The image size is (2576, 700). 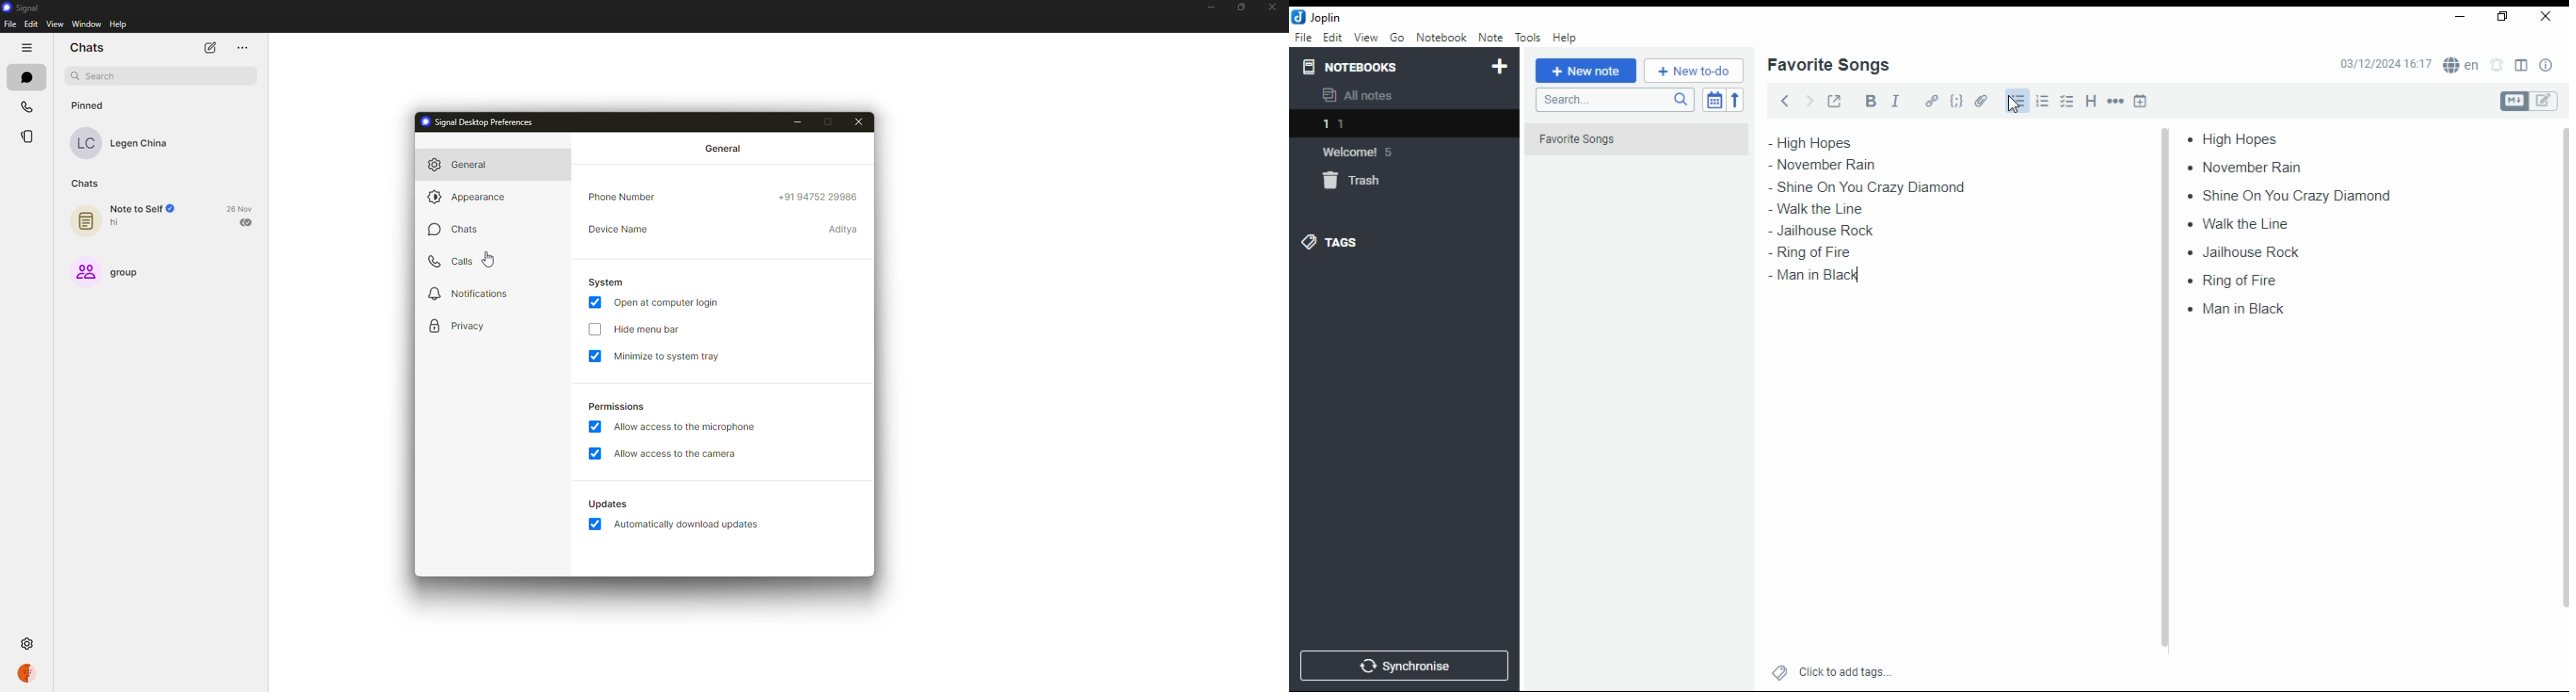 I want to click on man in black, so click(x=1819, y=277).